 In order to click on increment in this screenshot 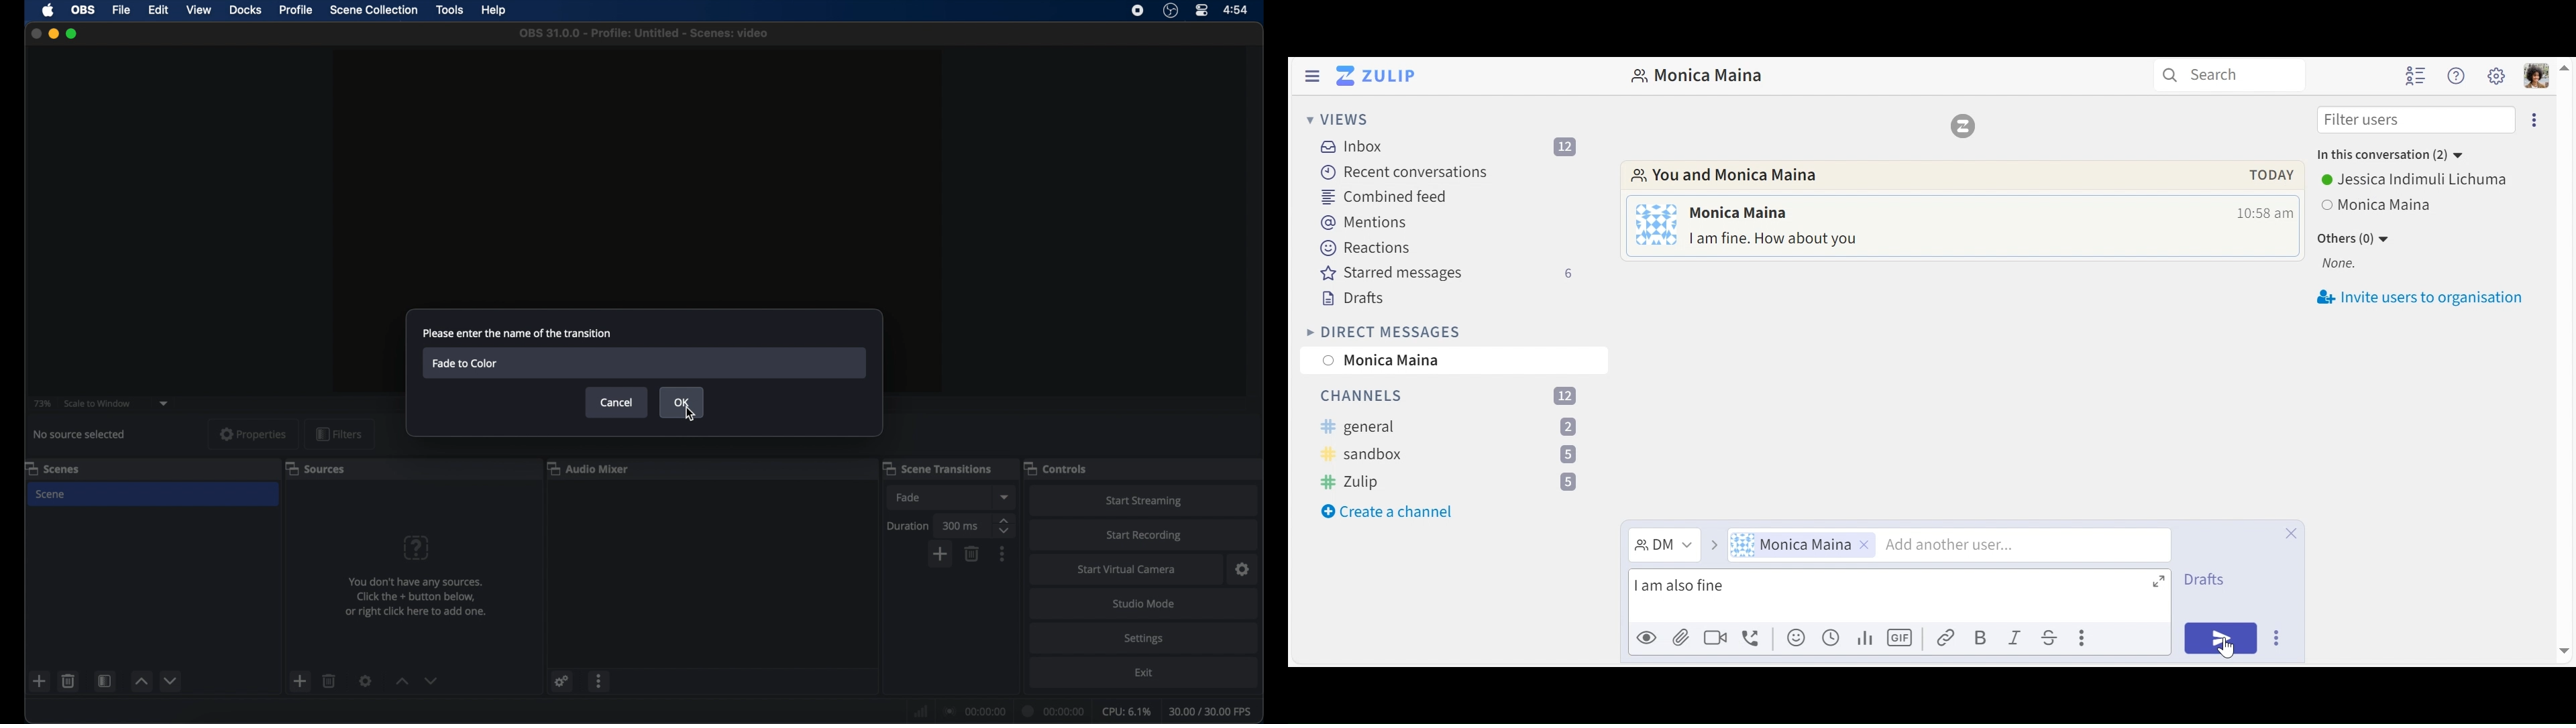, I will do `click(140, 682)`.